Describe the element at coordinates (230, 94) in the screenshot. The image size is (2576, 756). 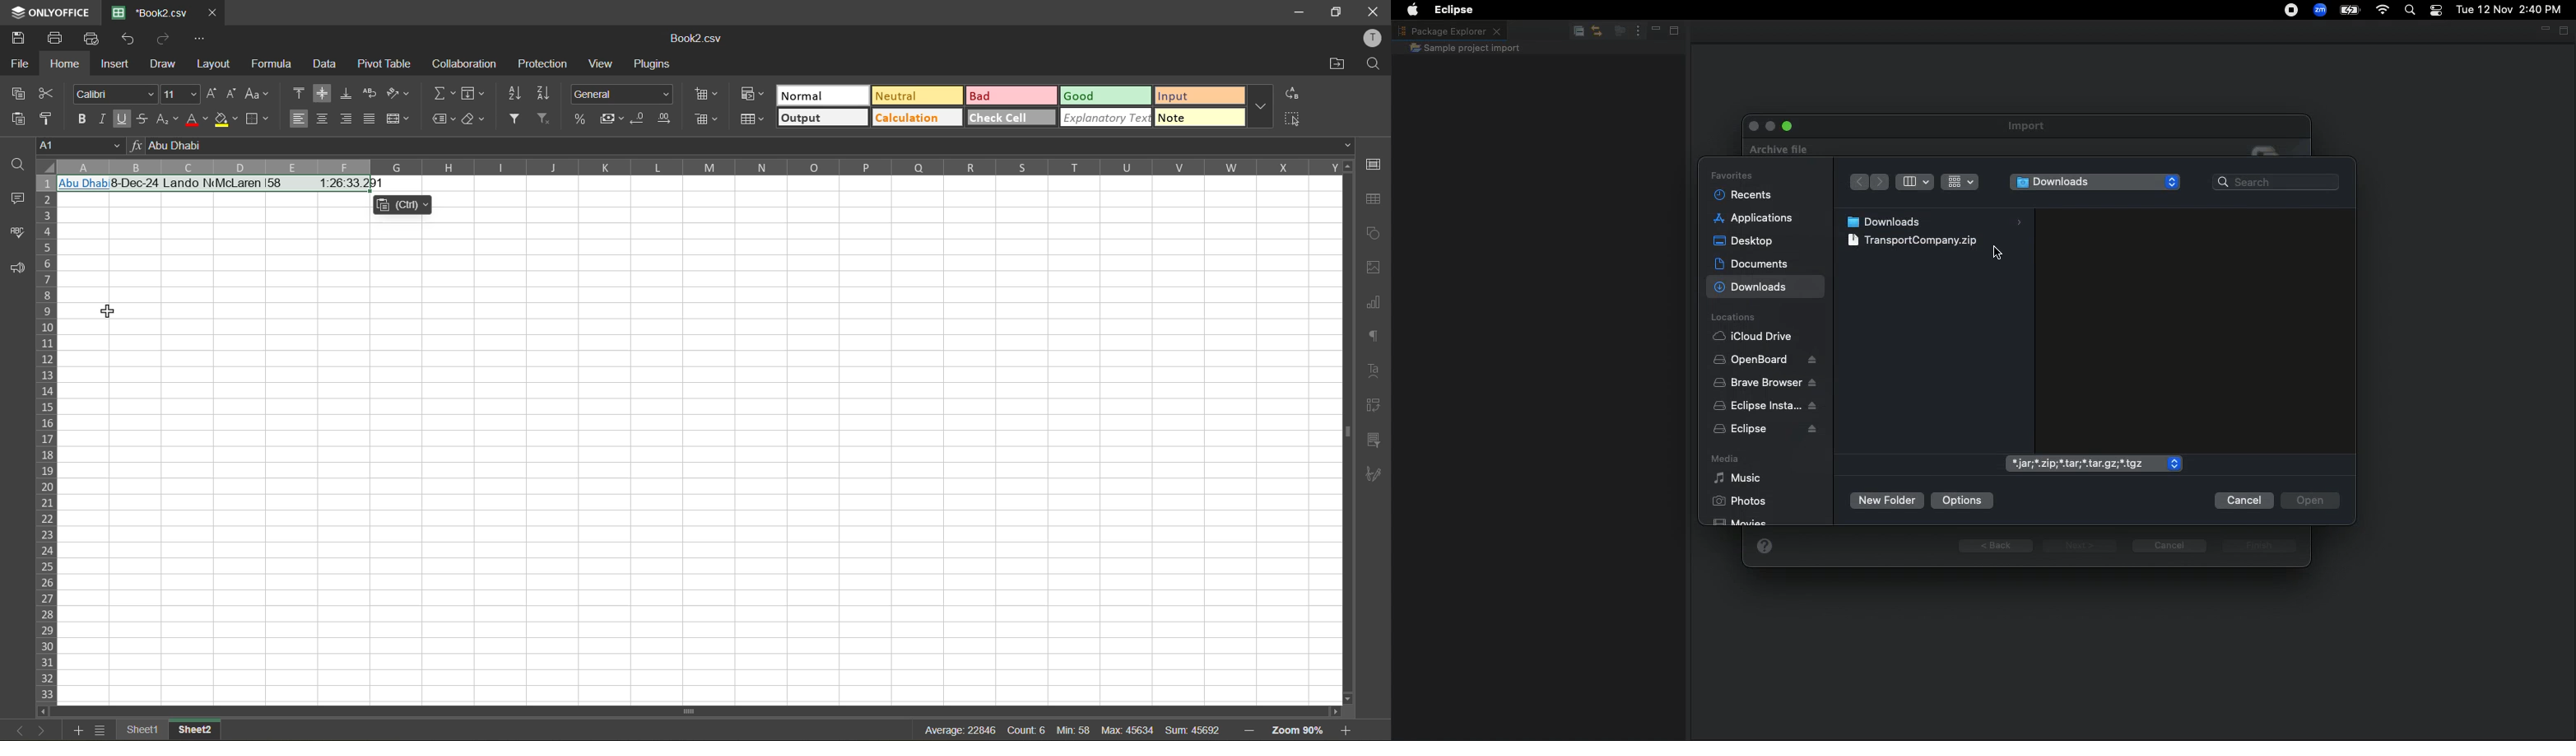
I see `decrement size` at that location.